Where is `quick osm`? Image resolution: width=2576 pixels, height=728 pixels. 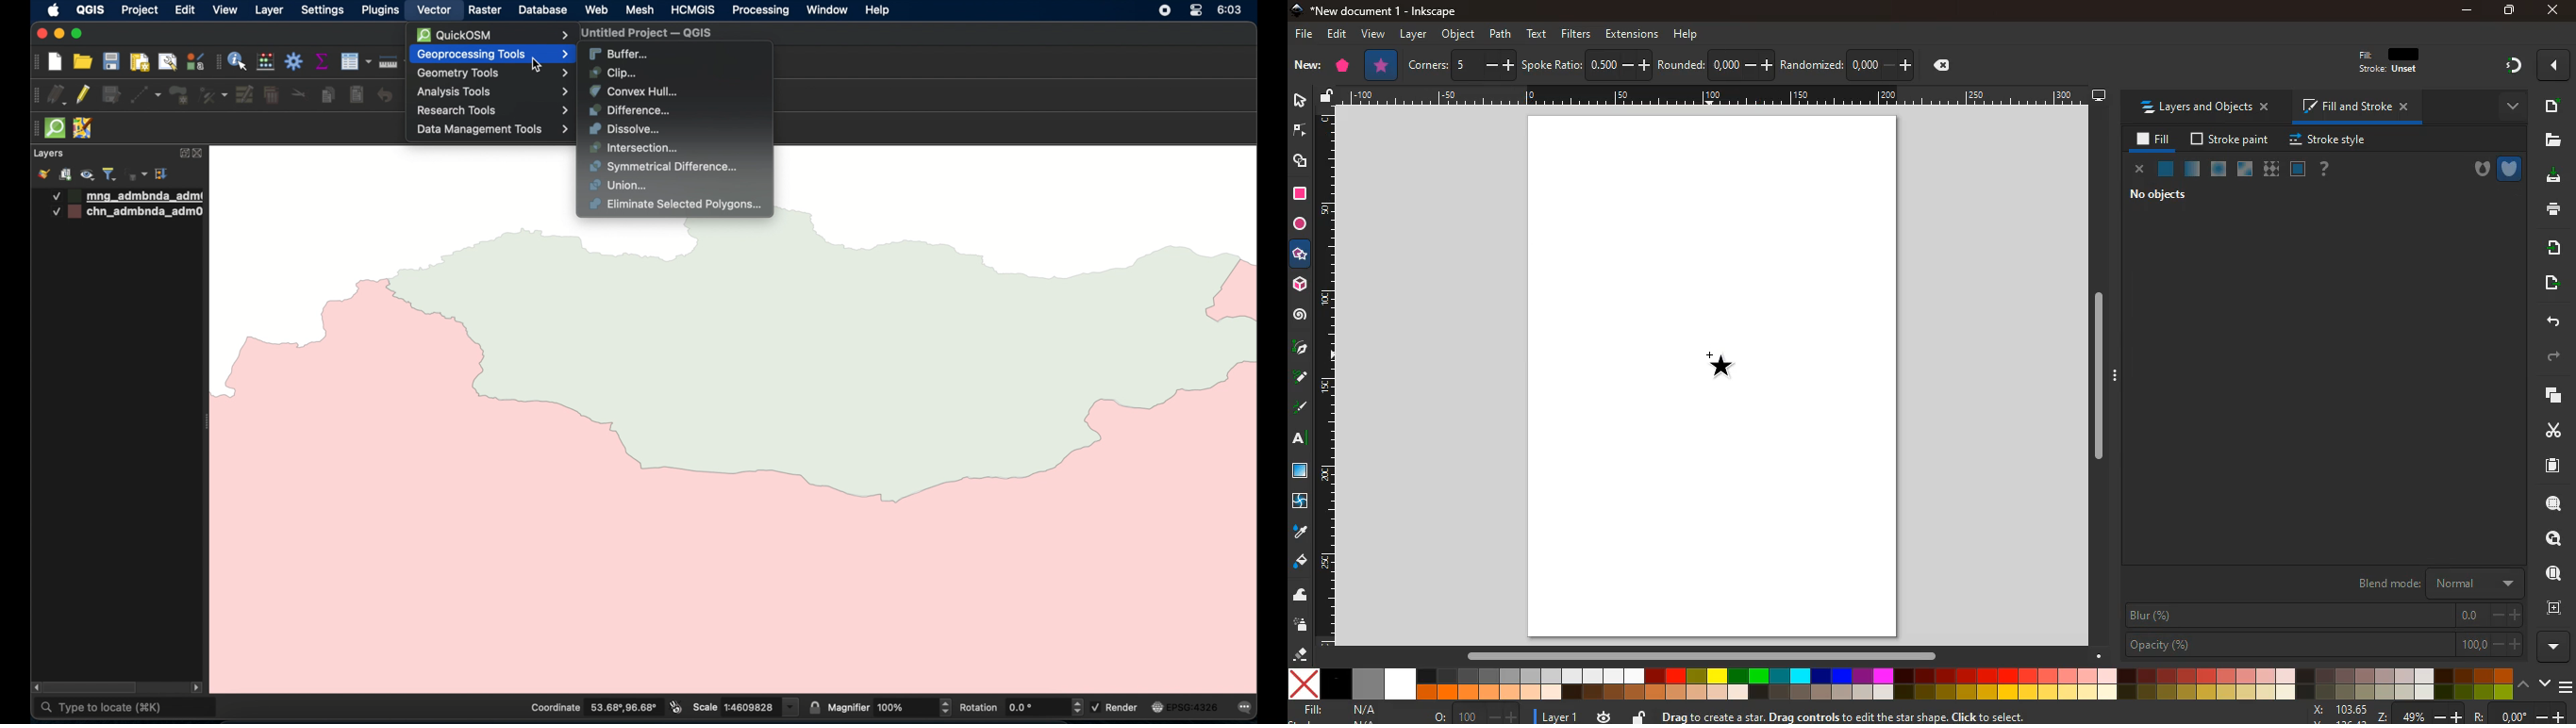
quick osm is located at coordinates (56, 128).